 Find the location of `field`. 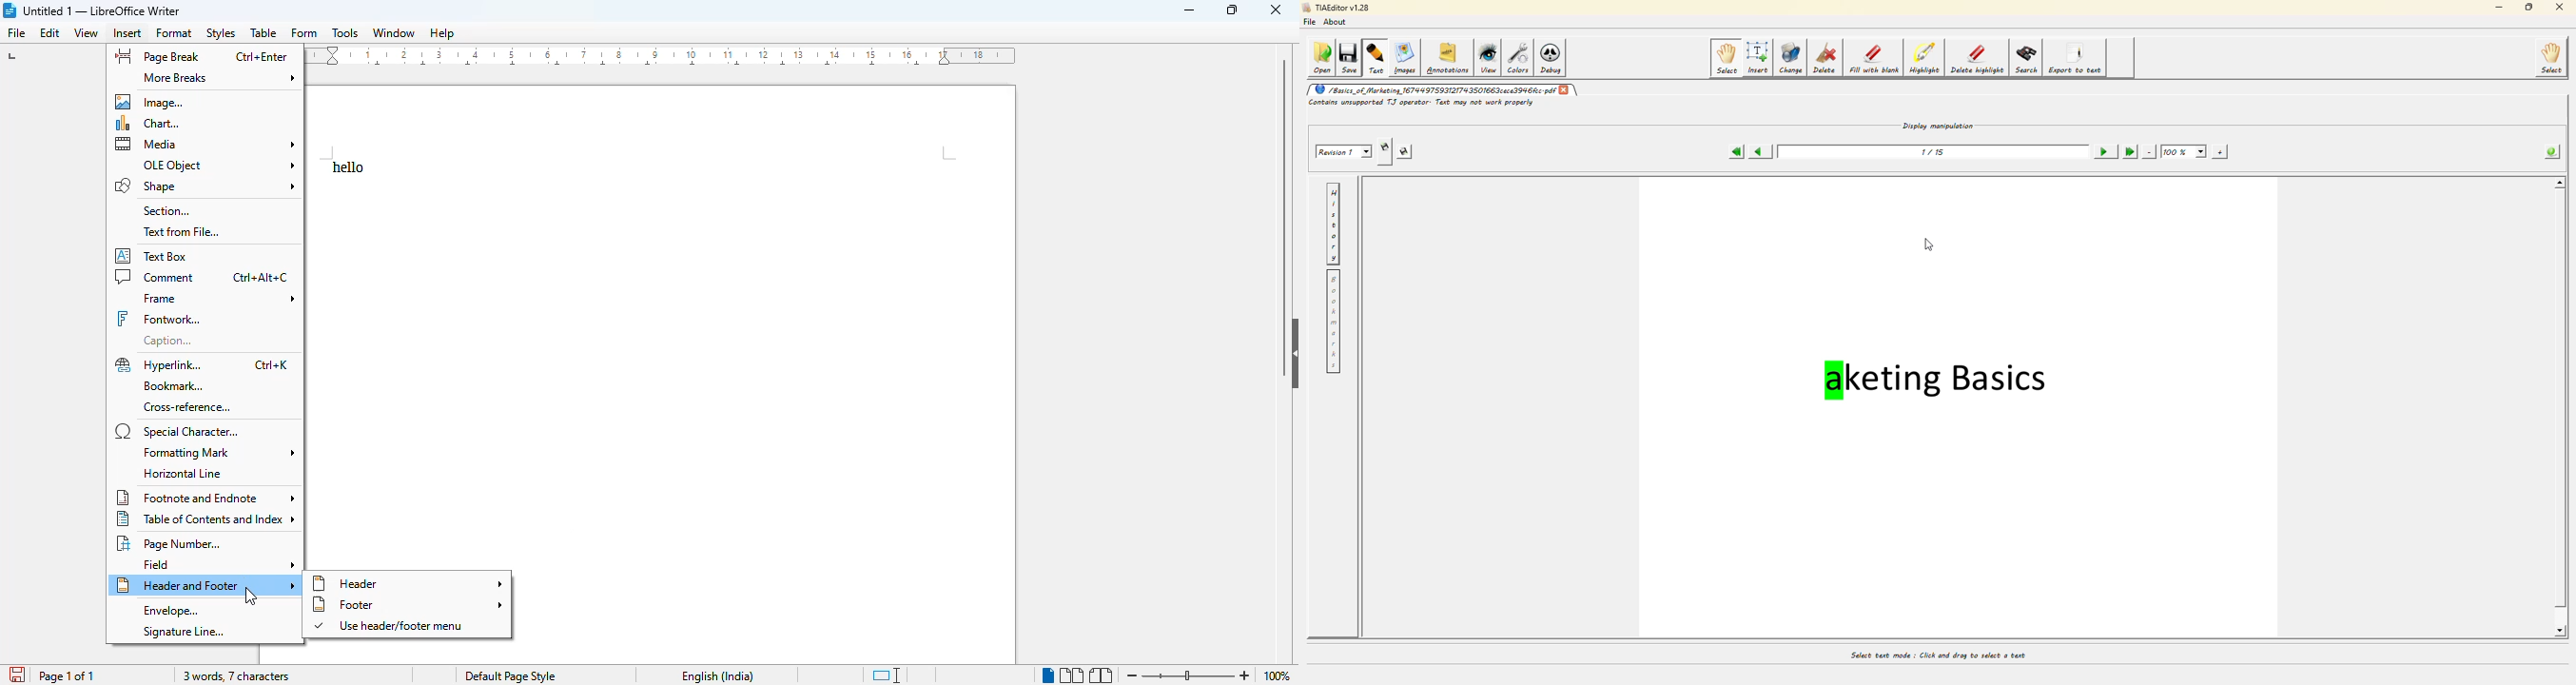

field is located at coordinates (216, 564).